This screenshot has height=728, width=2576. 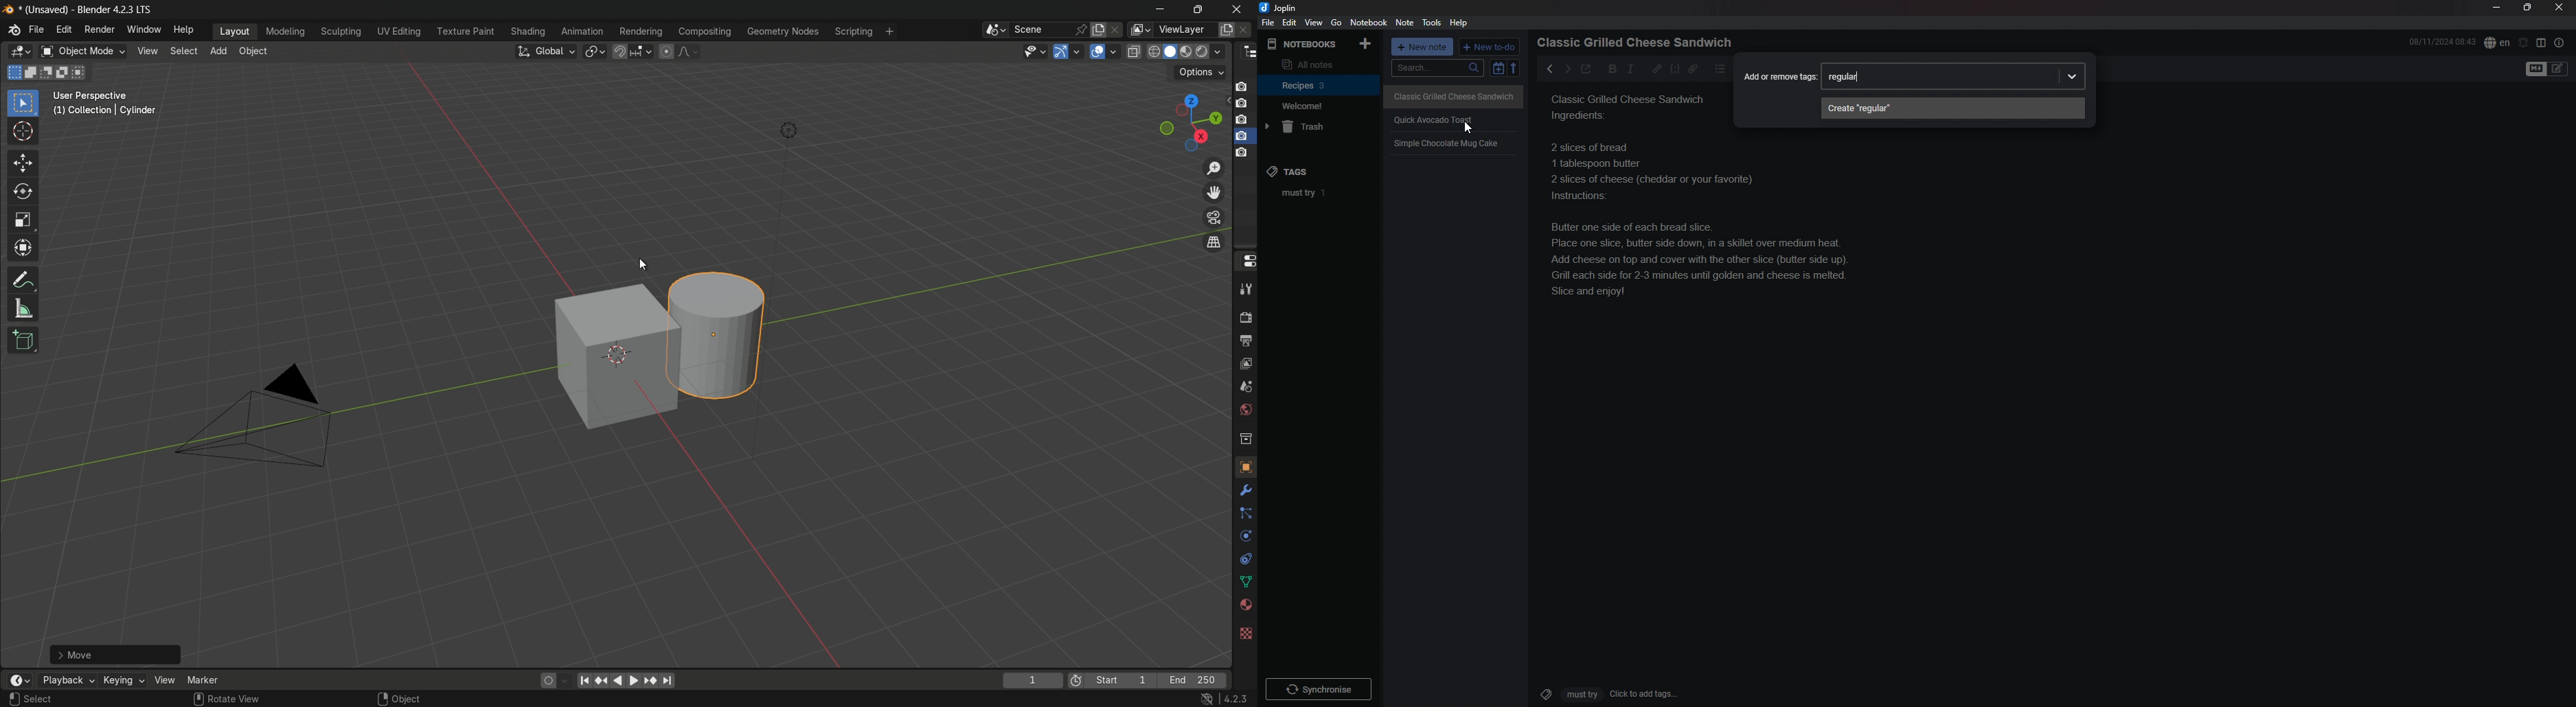 What do you see at coordinates (1197, 680) in the screenshot?
I see `end` at bounding box center [1197, 680].